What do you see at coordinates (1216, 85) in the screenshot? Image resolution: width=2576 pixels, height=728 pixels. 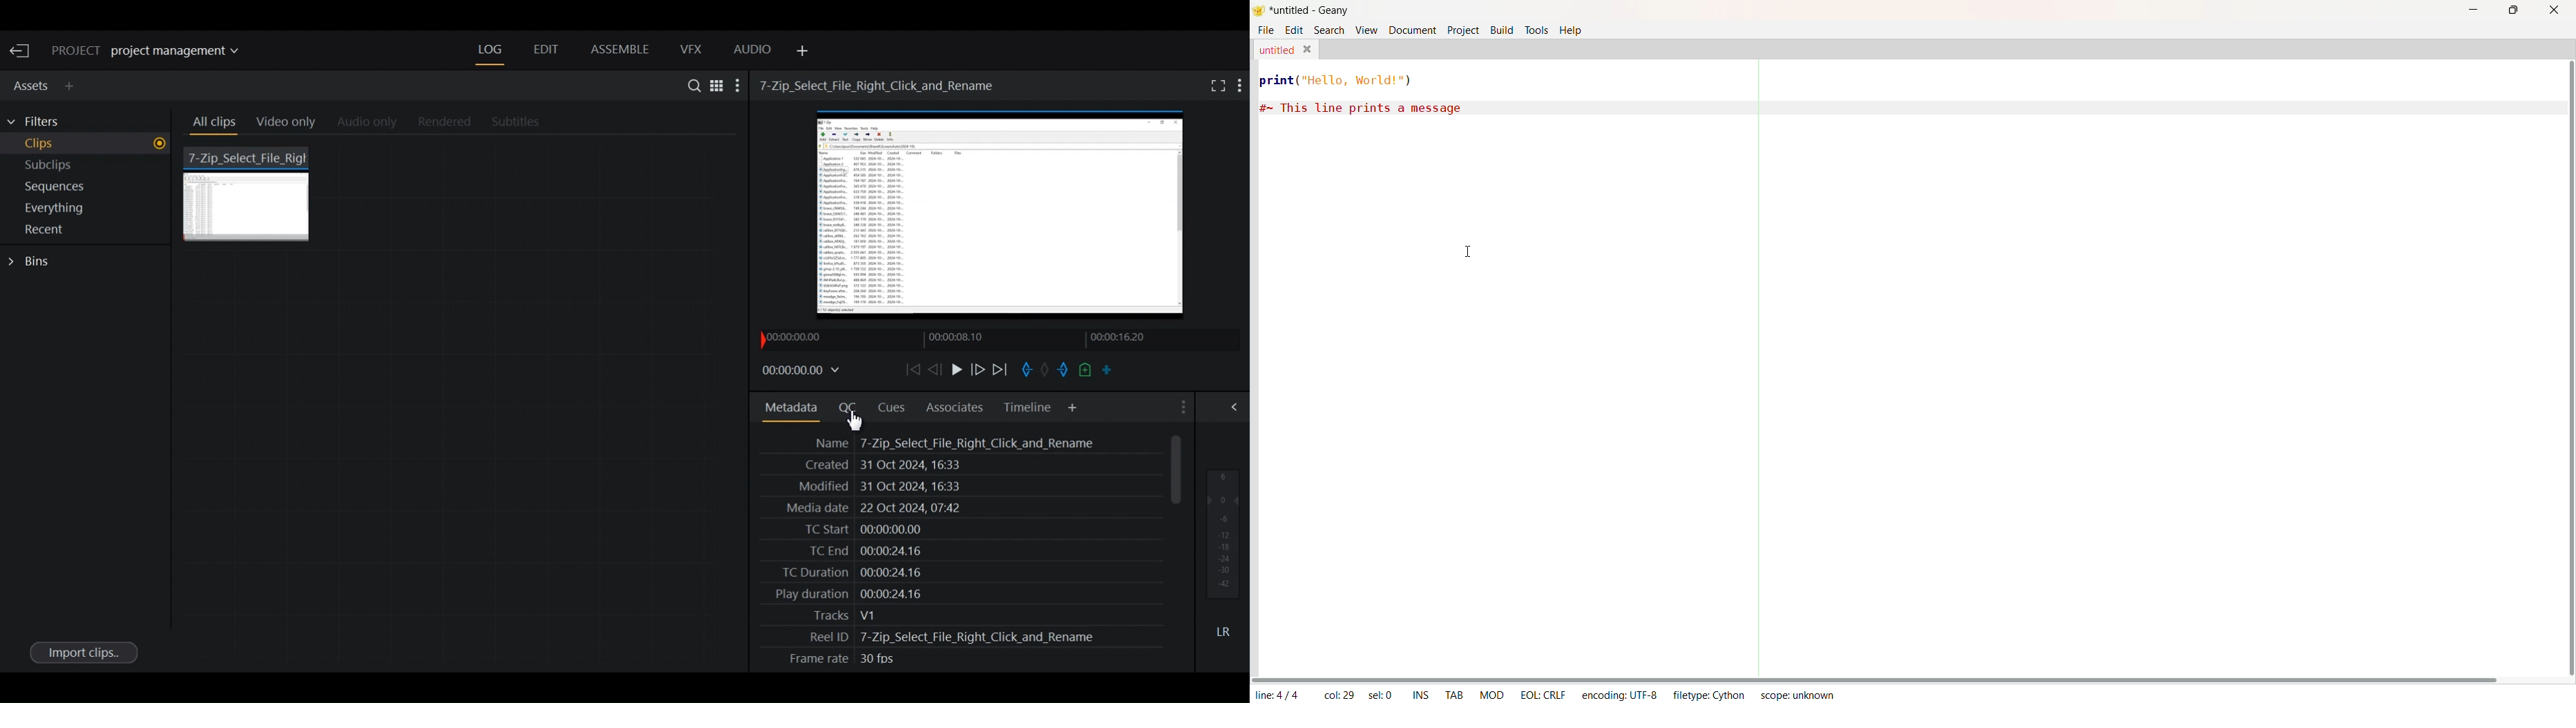 I see `Fullscreen` at bounding box center [1216, 85].